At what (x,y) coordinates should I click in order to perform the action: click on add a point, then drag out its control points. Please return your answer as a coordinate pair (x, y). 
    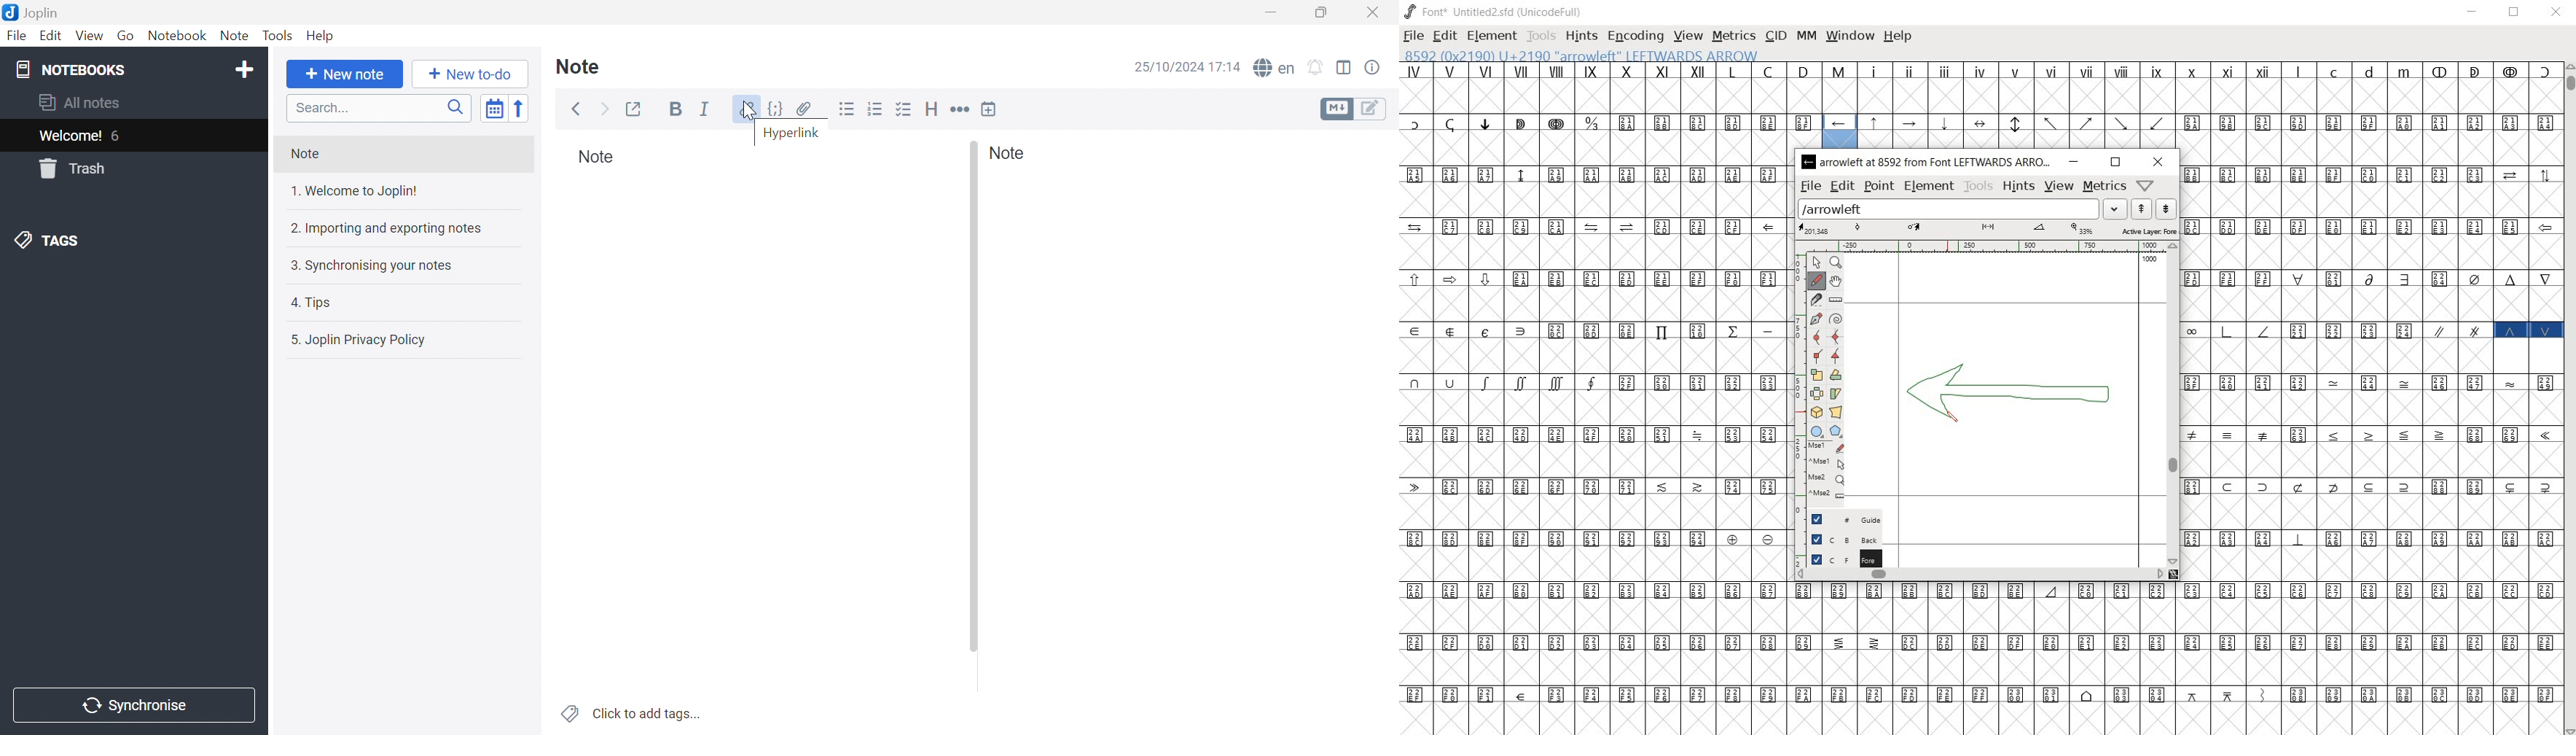
    Looking at the image, I should click on (1815, 317).